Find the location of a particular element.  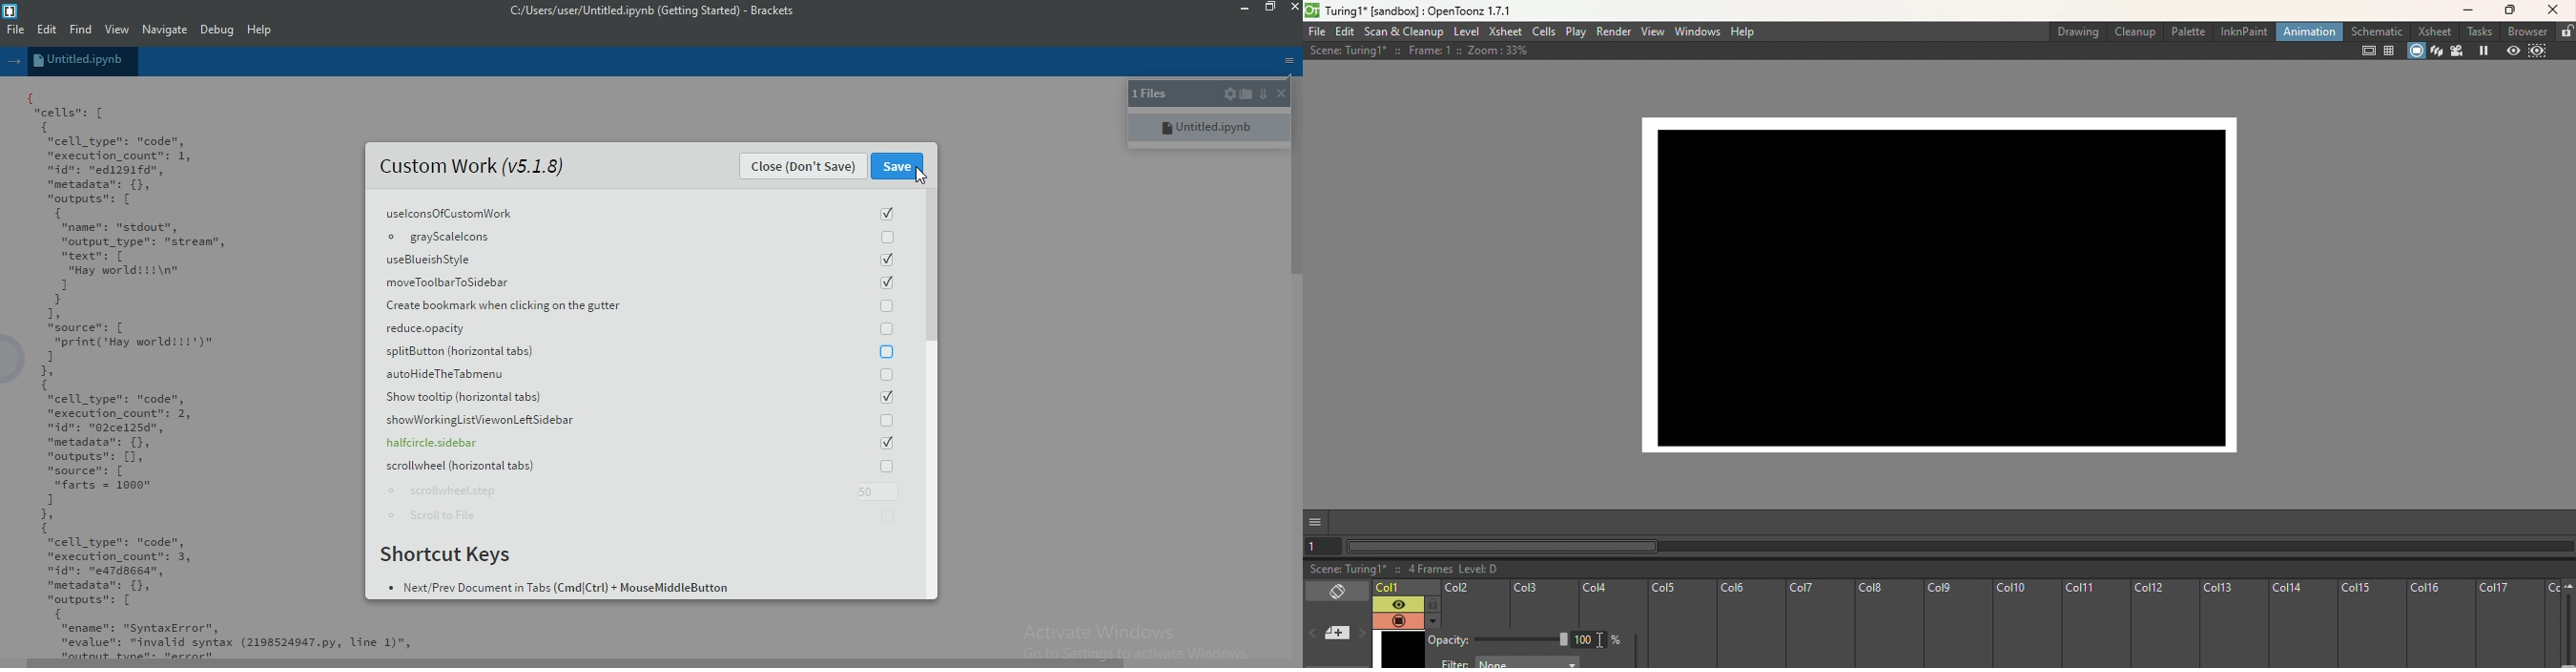

Col6 is located at coordinates (1749, 625).